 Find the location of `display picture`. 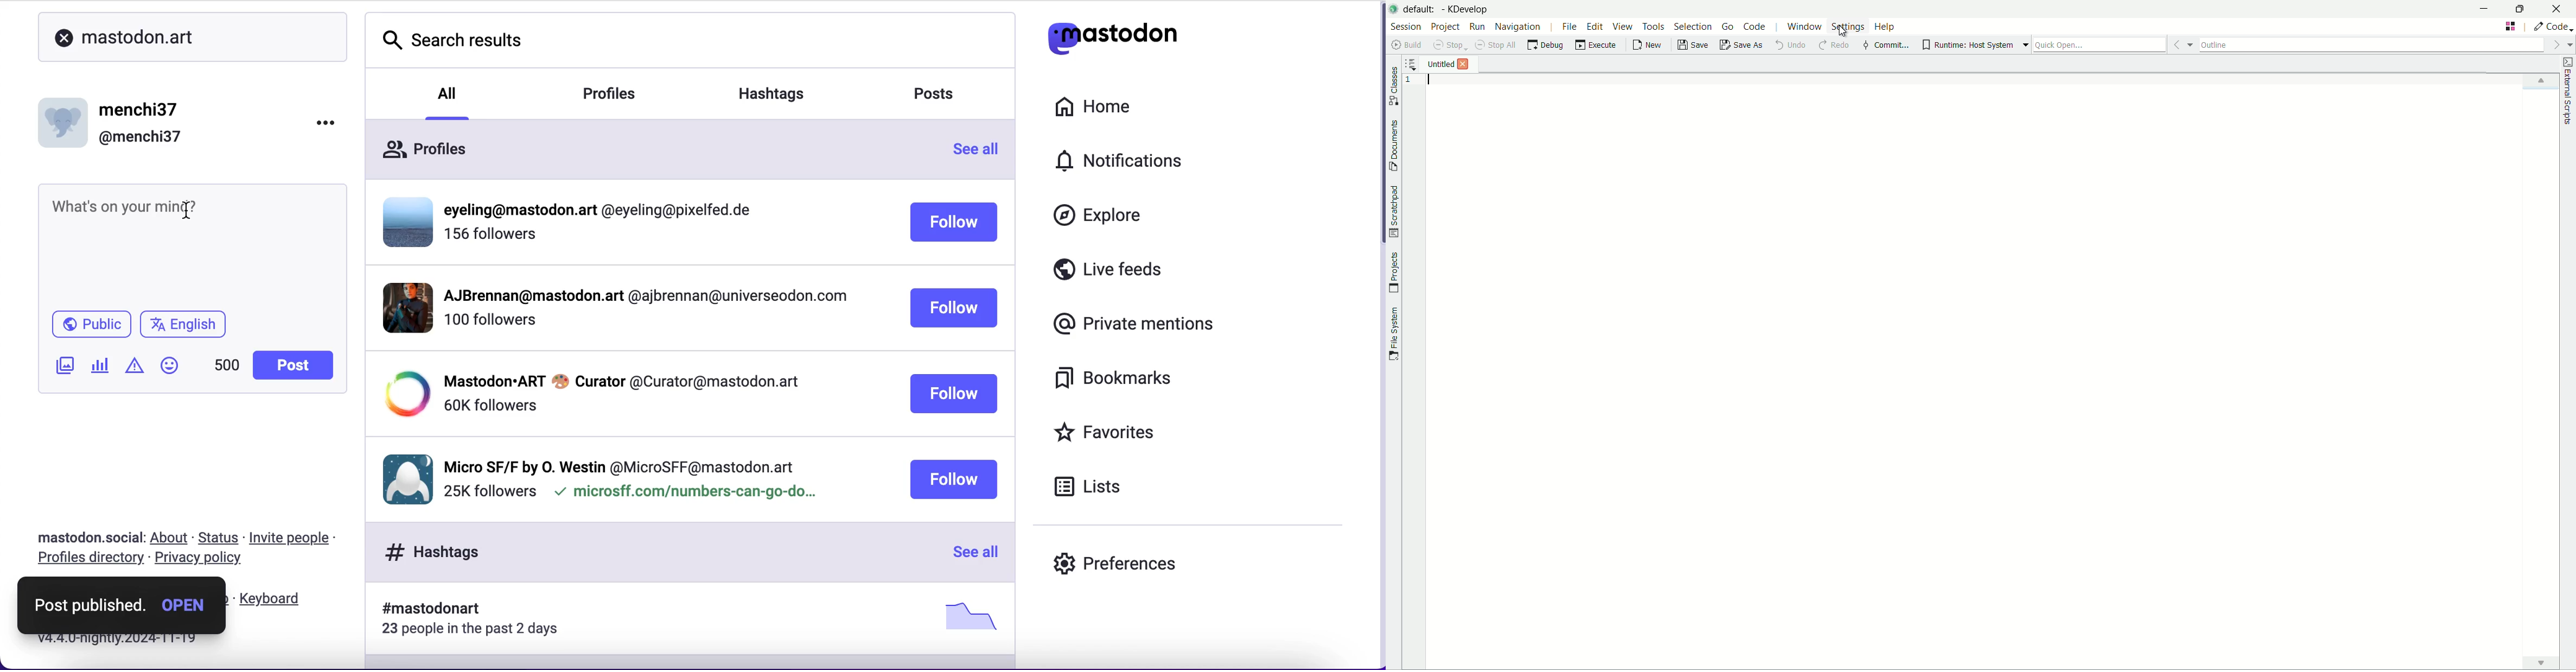

display picture is located at coordinates (65, 119).